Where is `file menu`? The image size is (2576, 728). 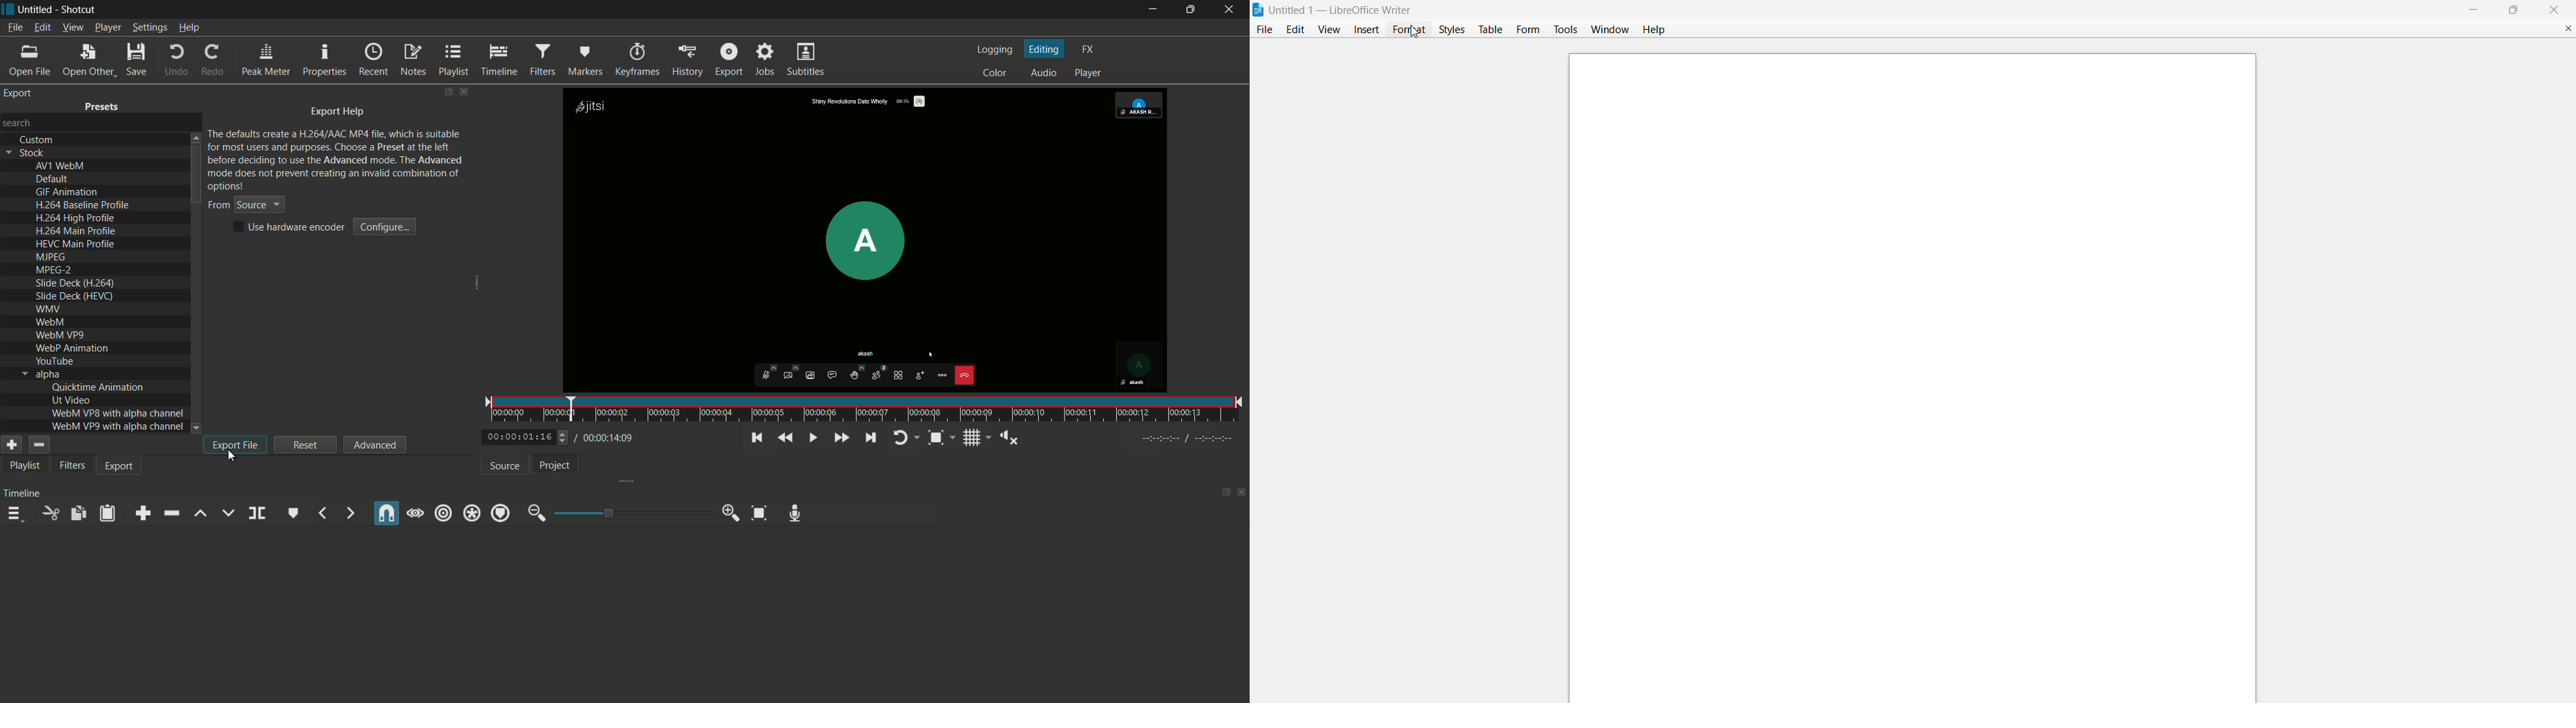
file menu is located at coordinates (14, 27).